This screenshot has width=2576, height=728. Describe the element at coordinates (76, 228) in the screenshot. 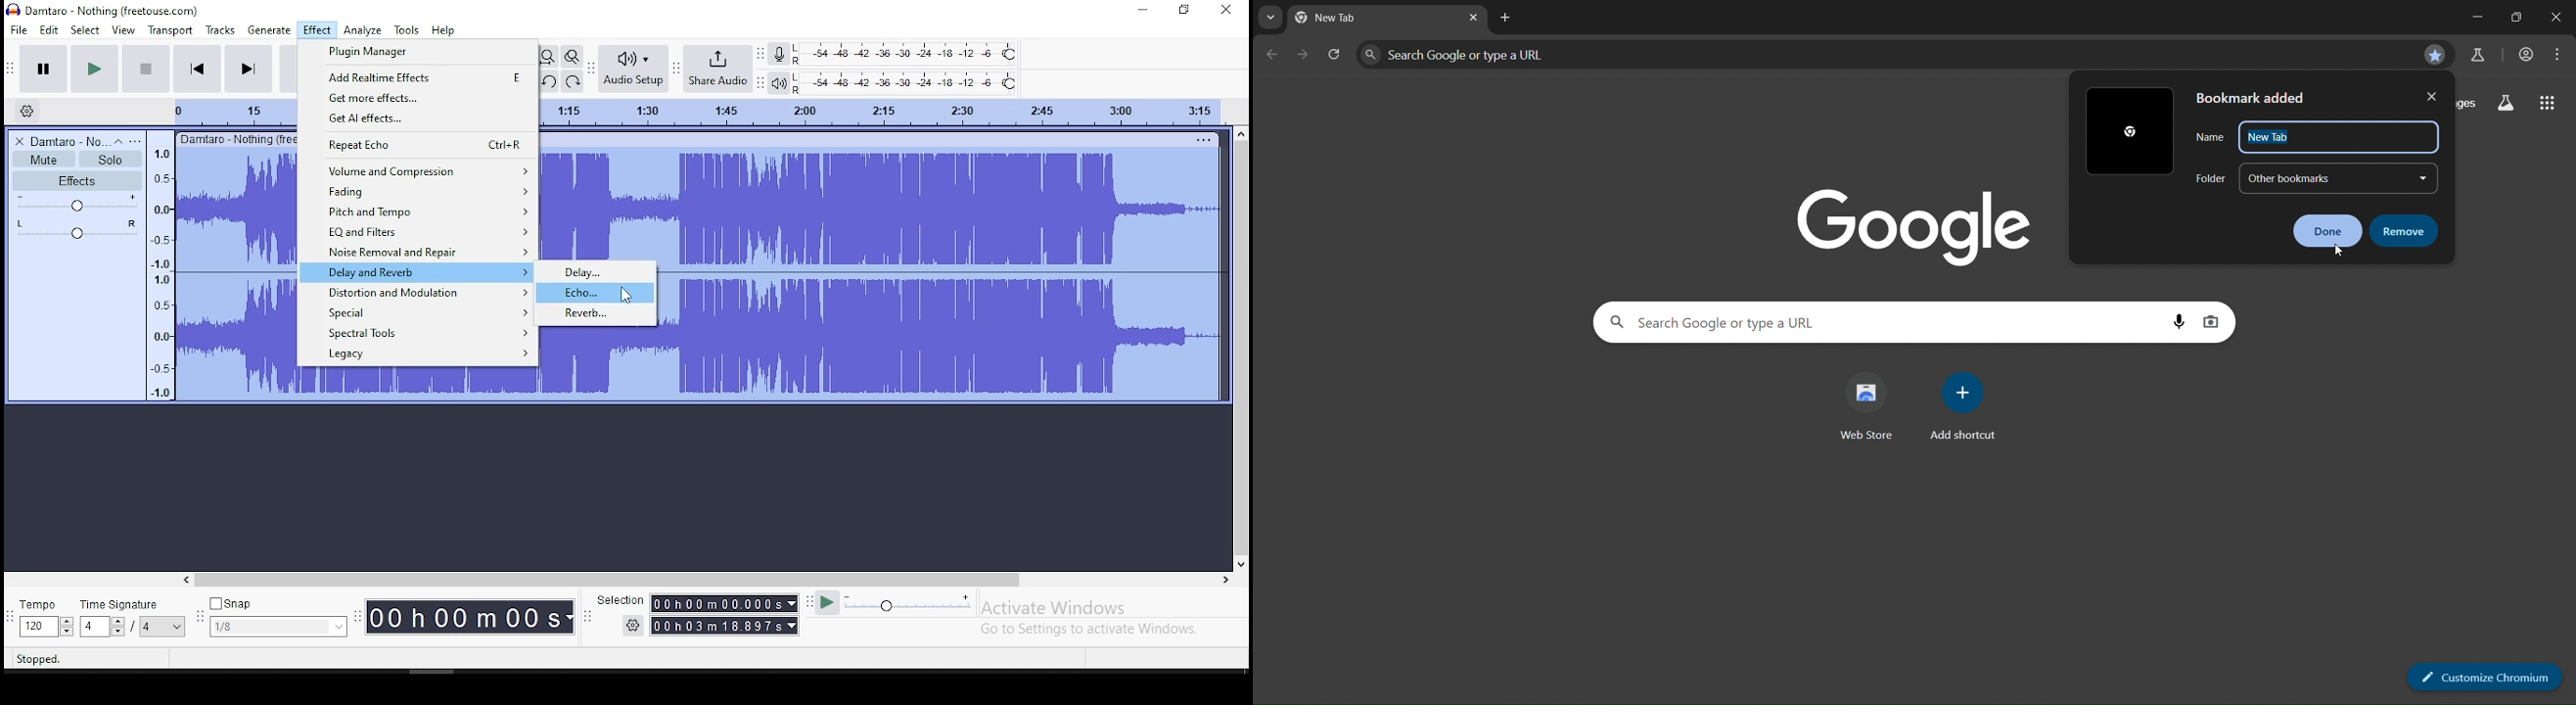

I see `pan` at that location.